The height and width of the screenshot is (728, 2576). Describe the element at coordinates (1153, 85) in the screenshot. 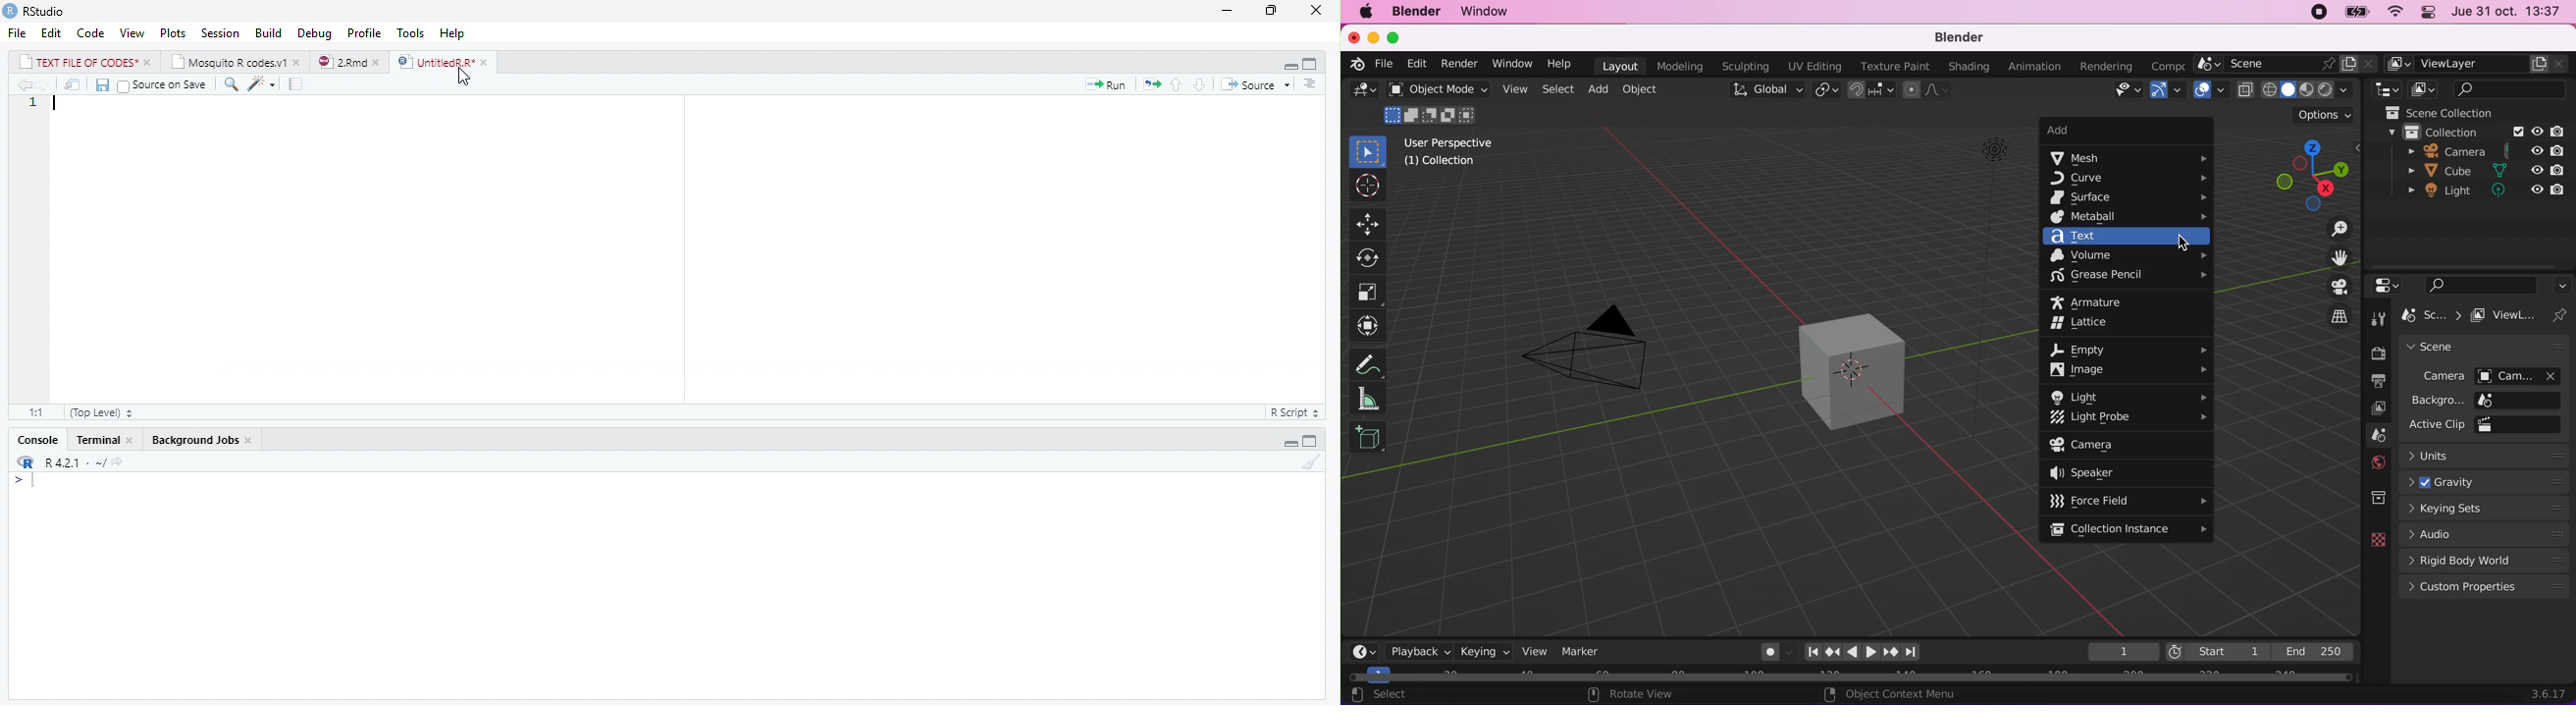

I see `re-run the previous section` at that location.